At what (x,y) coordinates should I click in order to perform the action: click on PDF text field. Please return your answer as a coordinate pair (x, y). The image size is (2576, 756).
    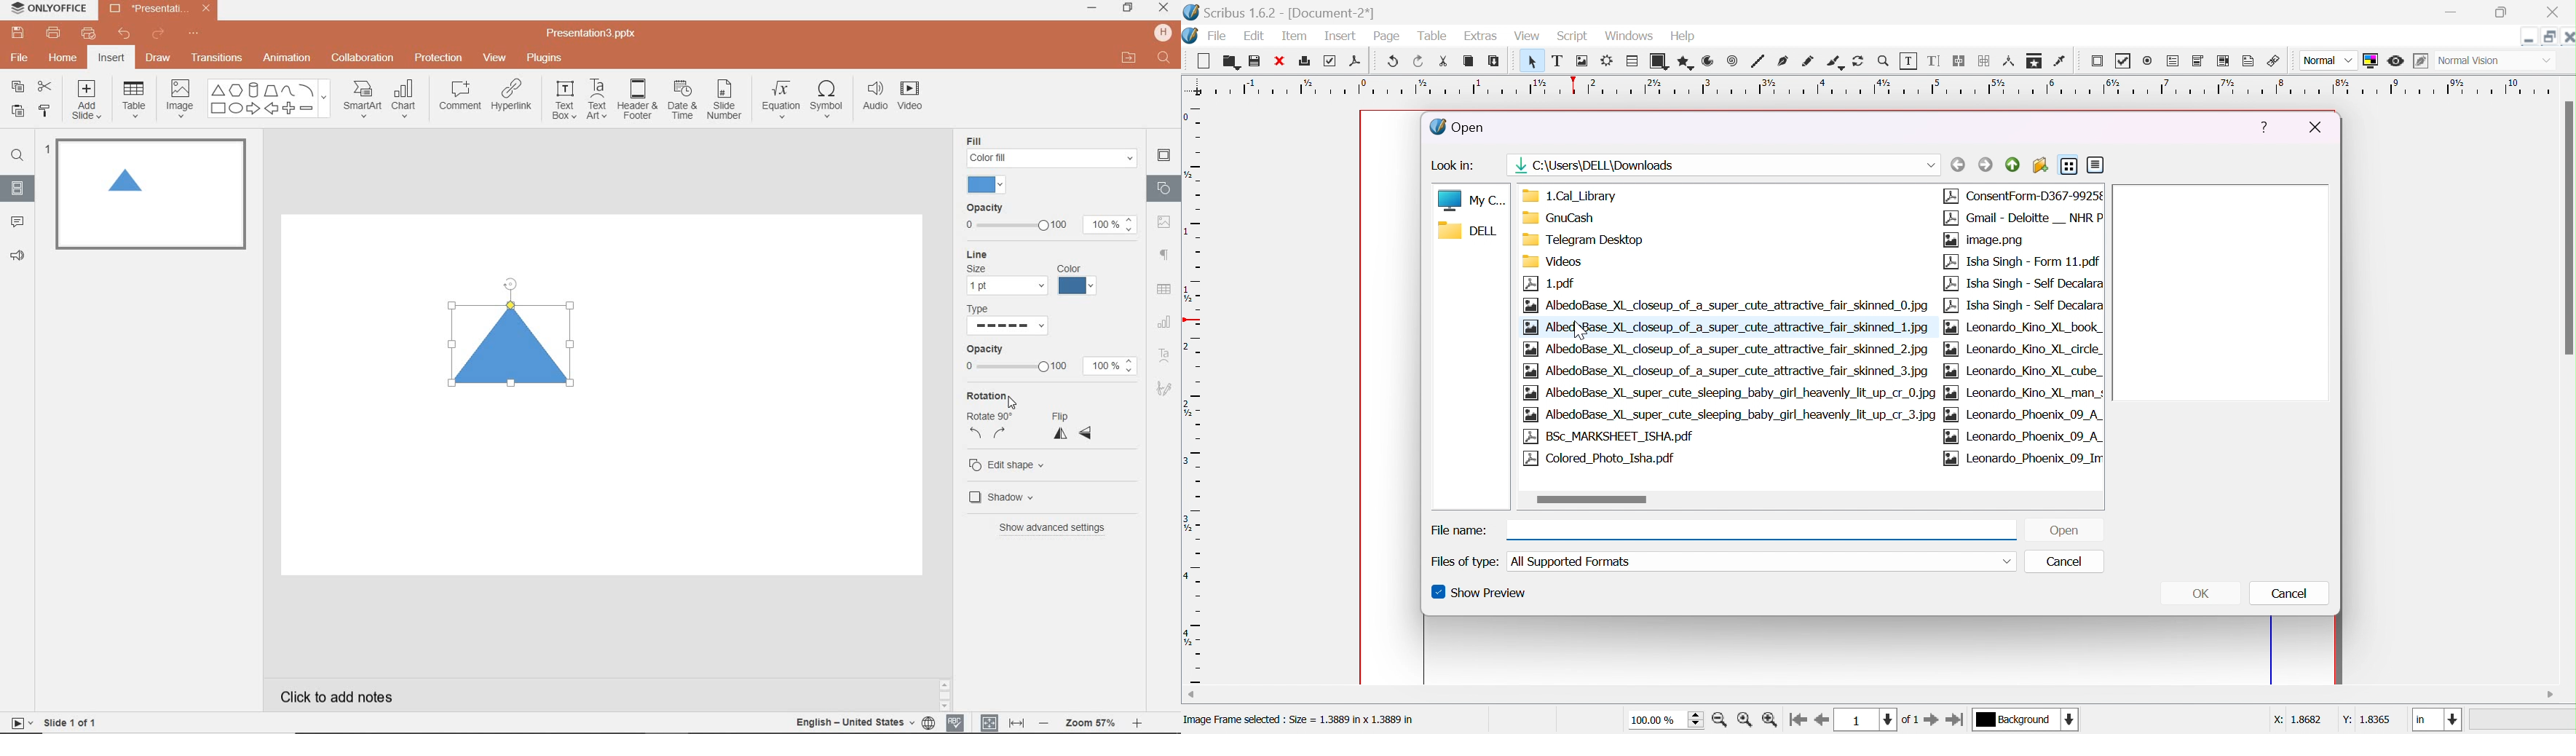
    Looking at the image, I should click on (2173, 61).